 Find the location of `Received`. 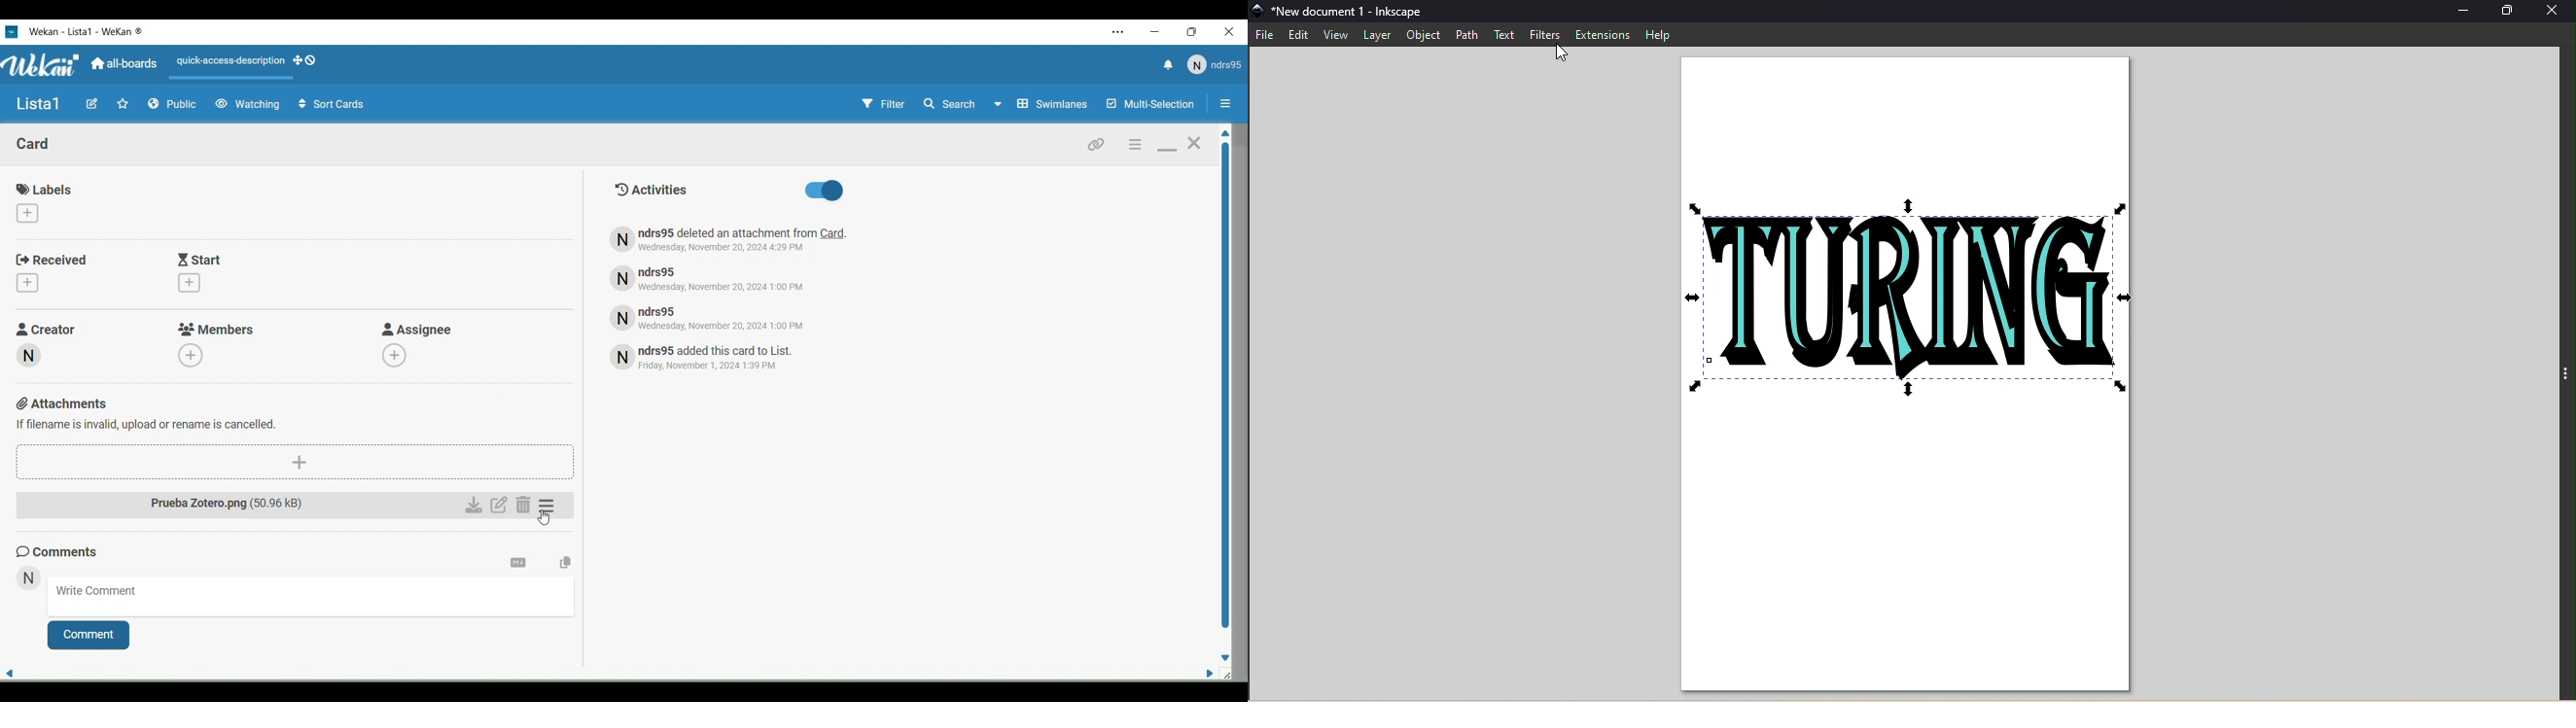

Received is located at coordinates (53, 260).